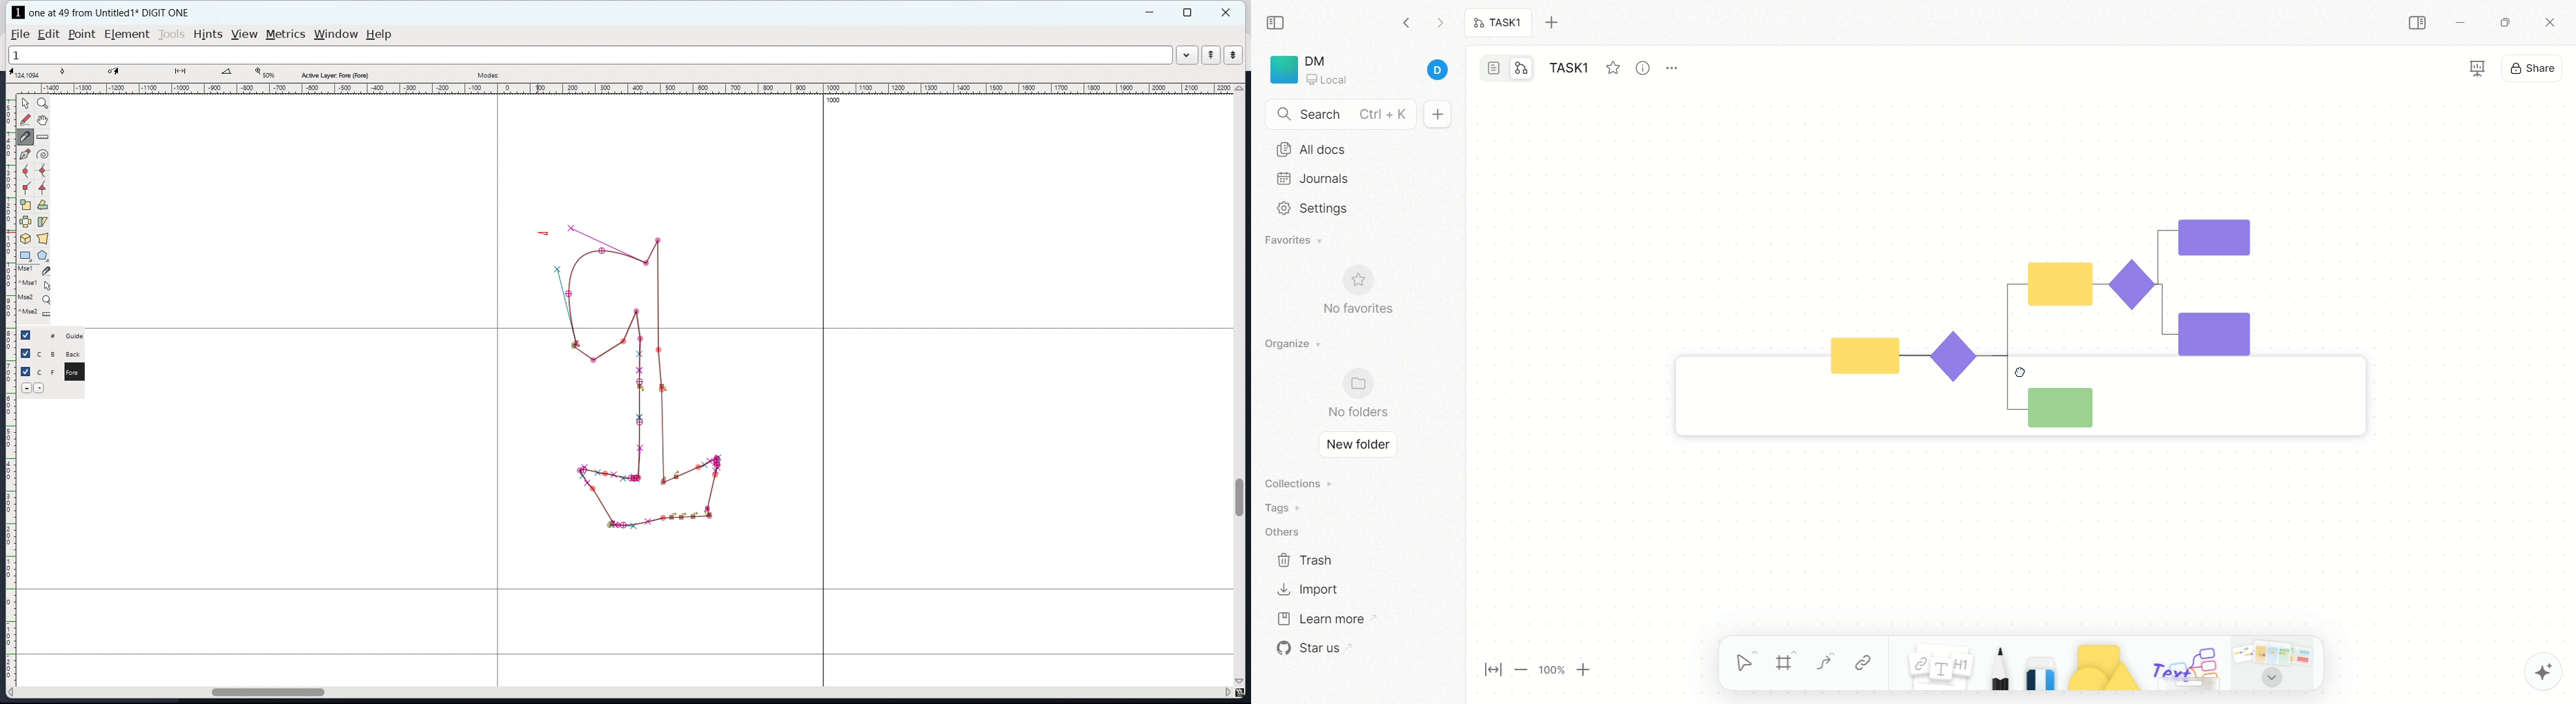  What do you see at coordinates (2418, 23) in the screenshot?
I see `COLLAPSE SIDEBAR` at bounding box center [2418, 23].